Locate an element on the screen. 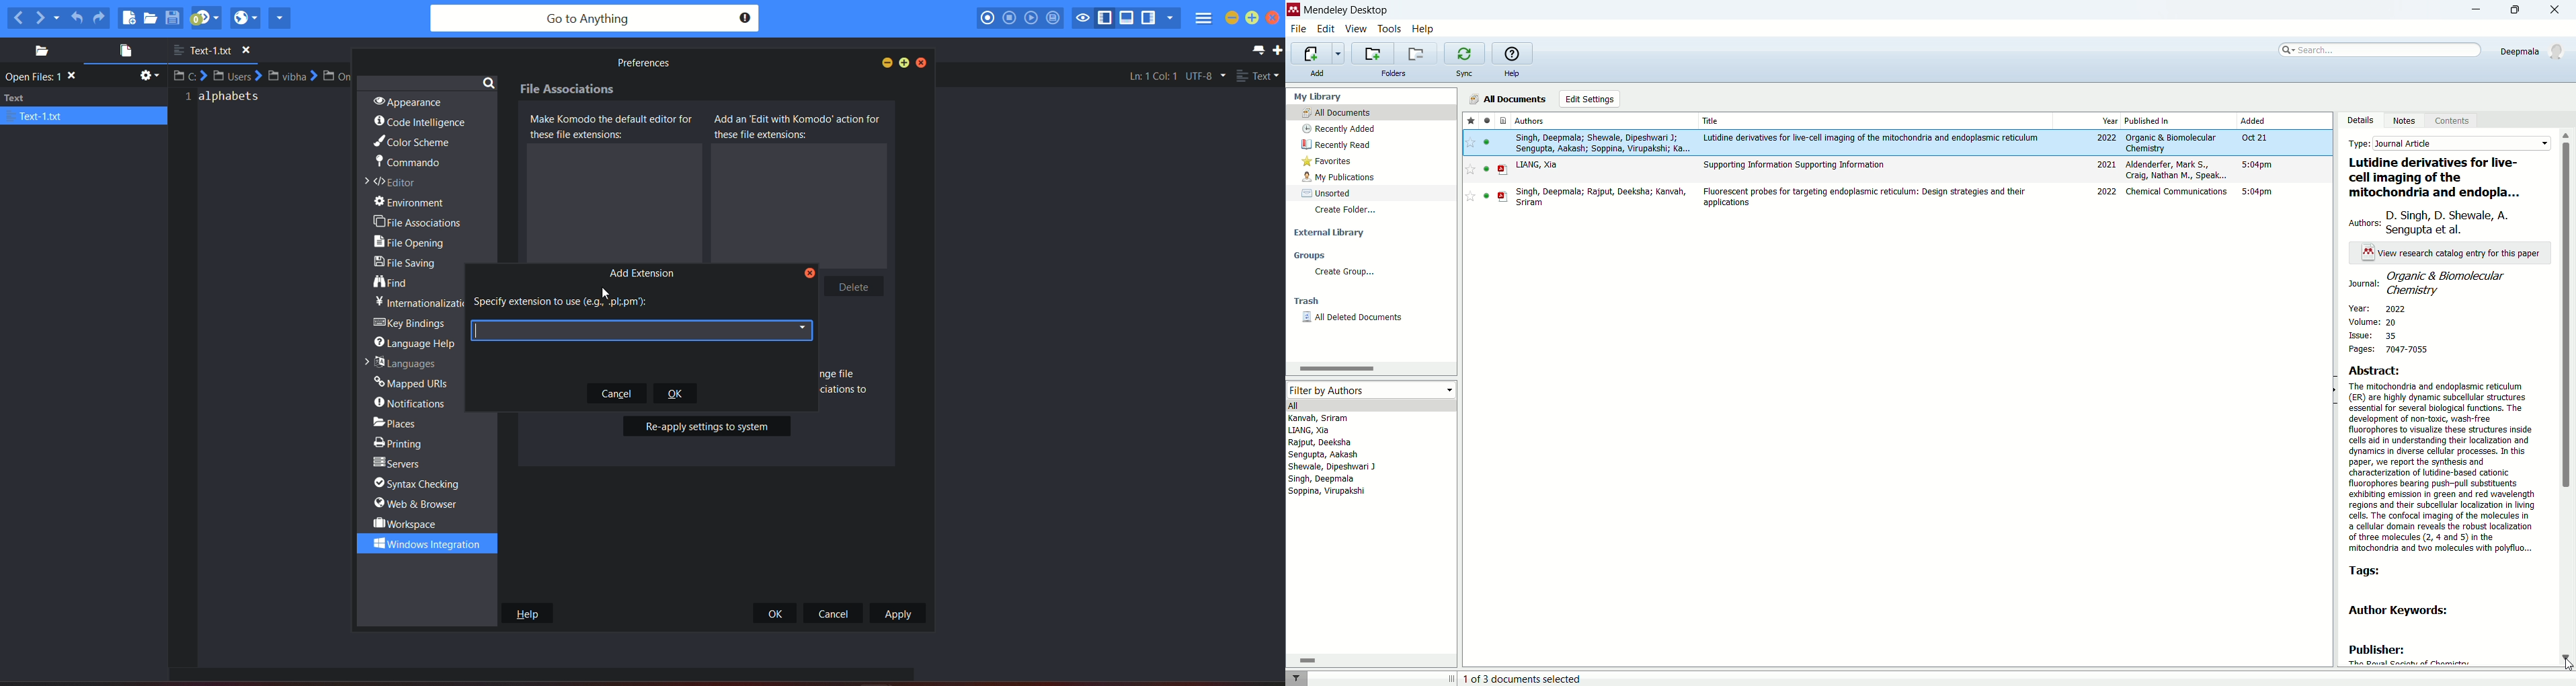  view research catalog entry for this paper is located at coordinates (2454, 254).